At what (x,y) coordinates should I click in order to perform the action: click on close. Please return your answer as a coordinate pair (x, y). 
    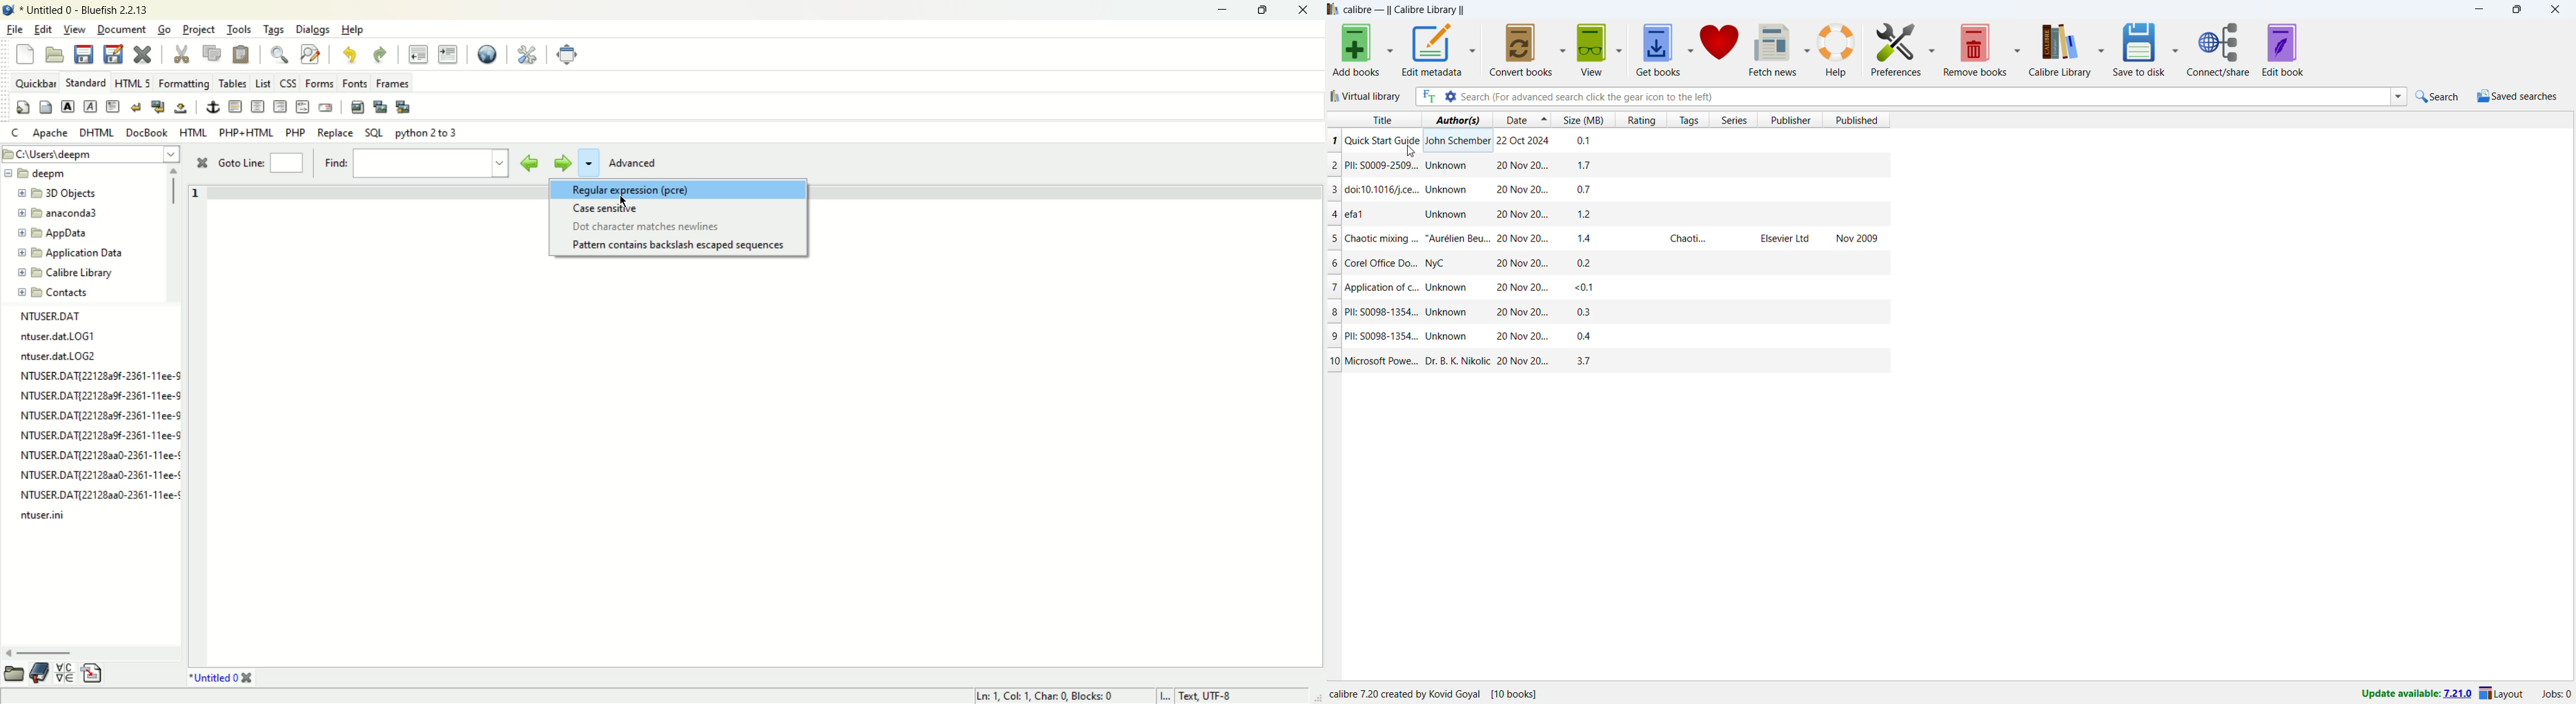
    Looking at the image, I should click on (1302, 11).